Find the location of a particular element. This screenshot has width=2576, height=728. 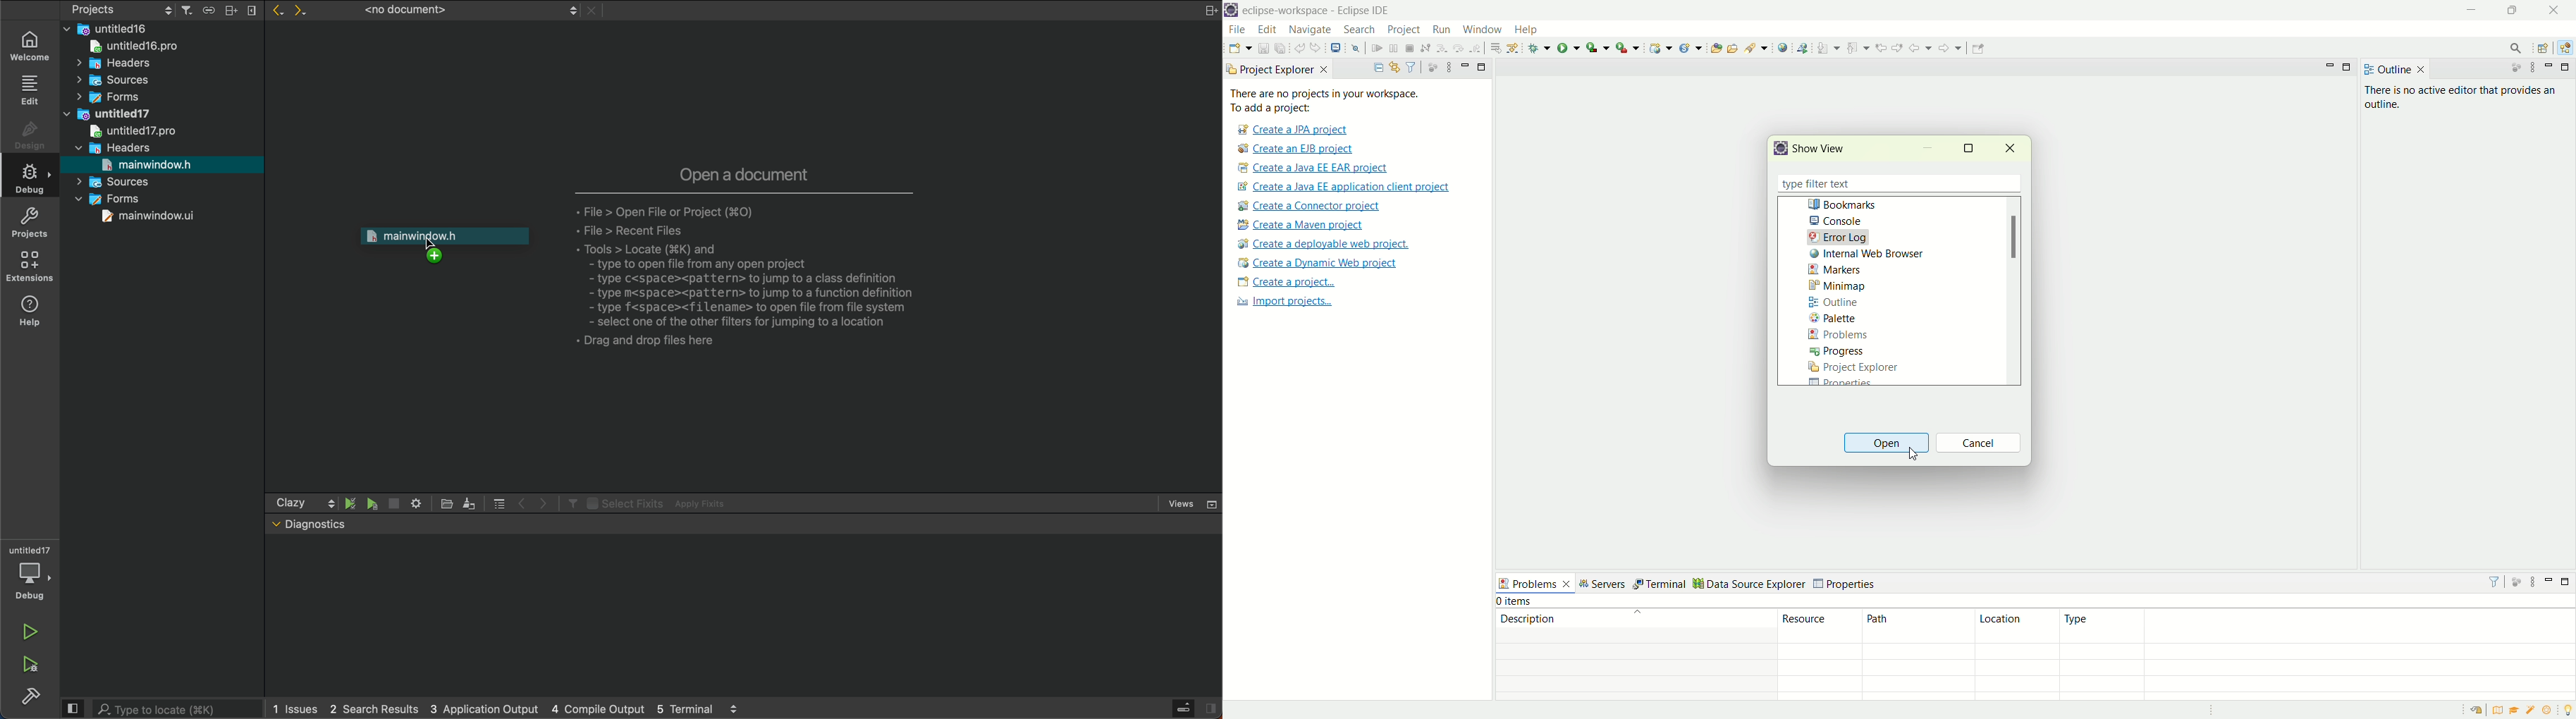

next edit location is located at coordinates (1898, 47).